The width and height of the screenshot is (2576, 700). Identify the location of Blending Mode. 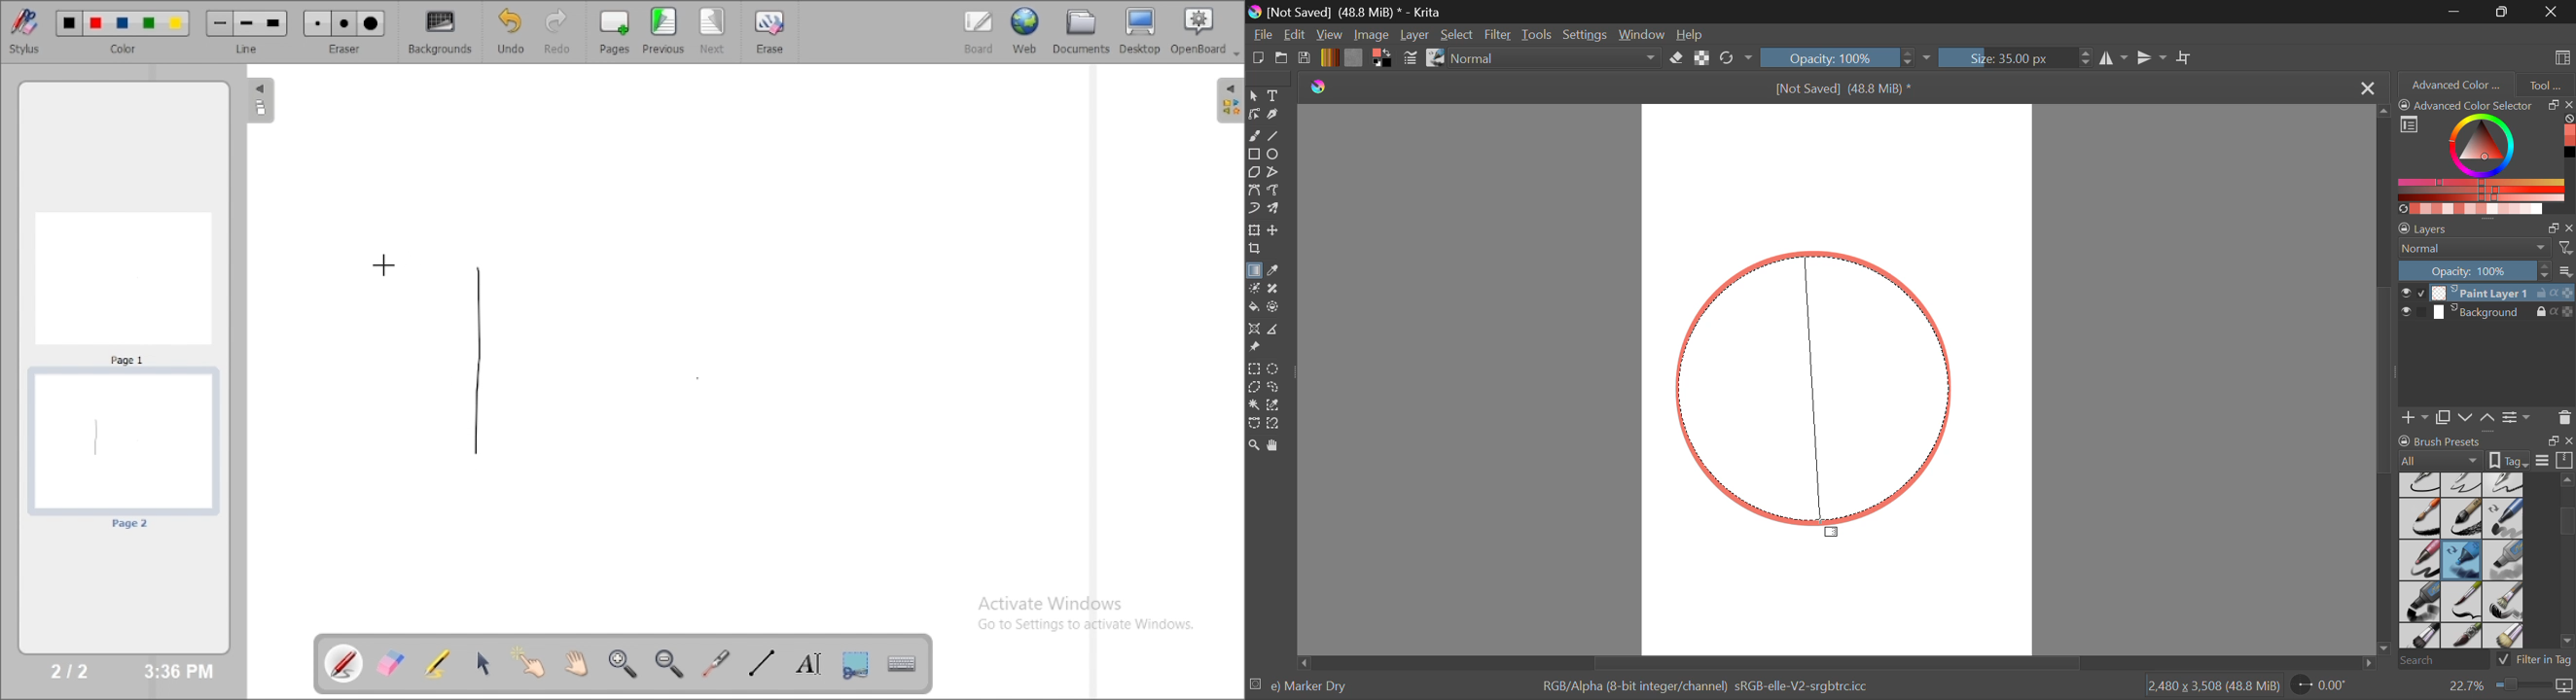
(1559, 59).